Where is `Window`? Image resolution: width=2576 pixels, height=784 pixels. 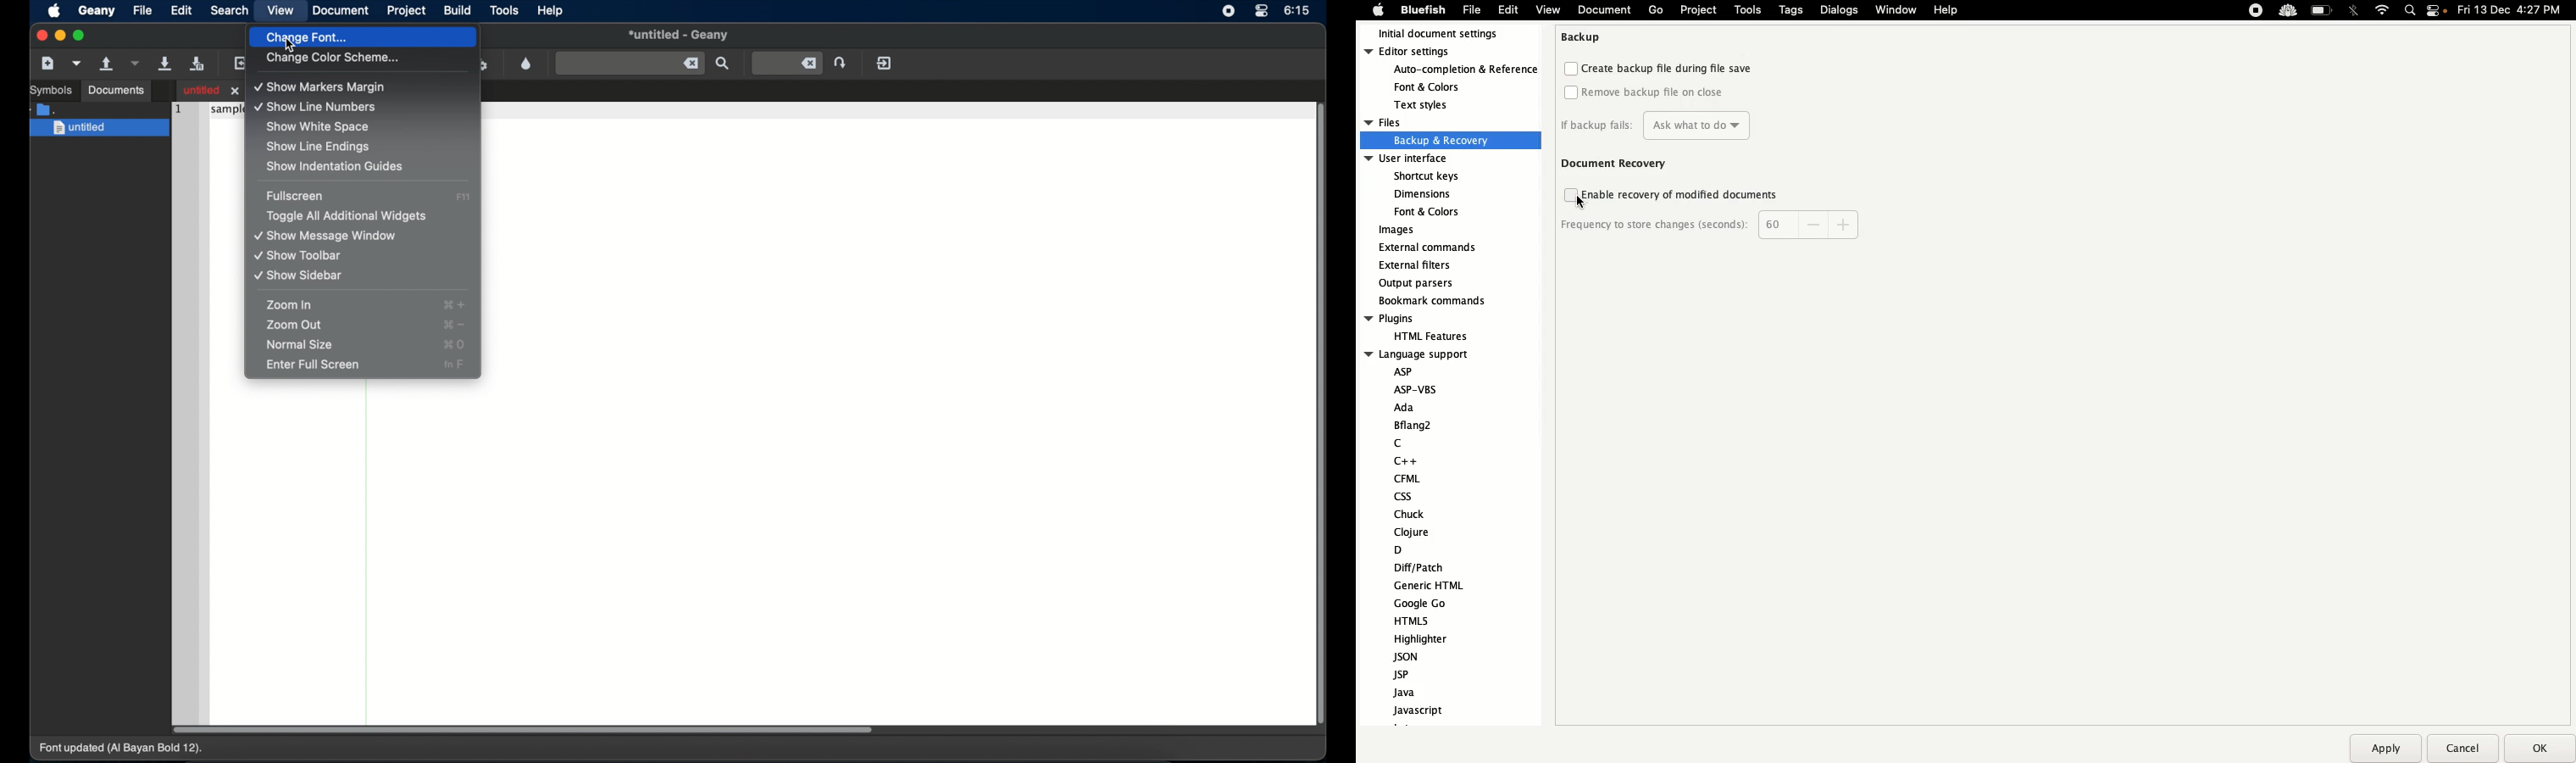
Window is located at coordinates (1895, 9).